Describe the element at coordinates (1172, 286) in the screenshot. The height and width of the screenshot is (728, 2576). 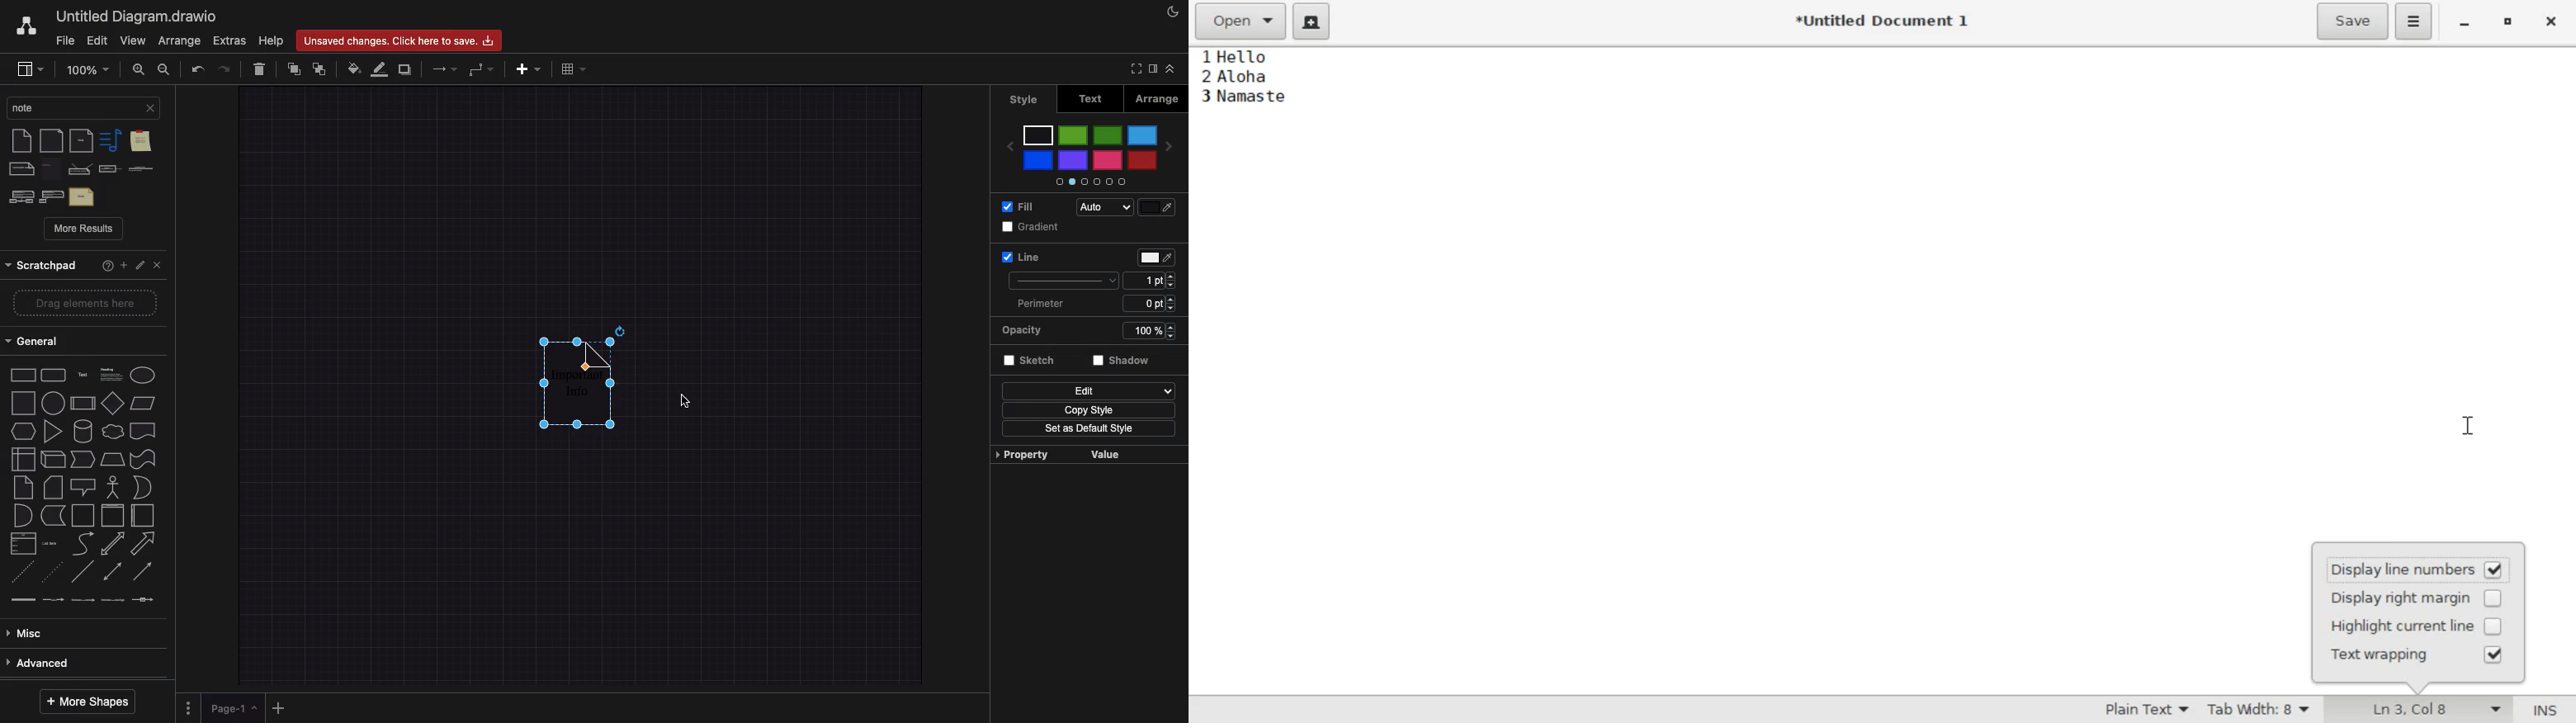
I see `decrease line width` at that location.